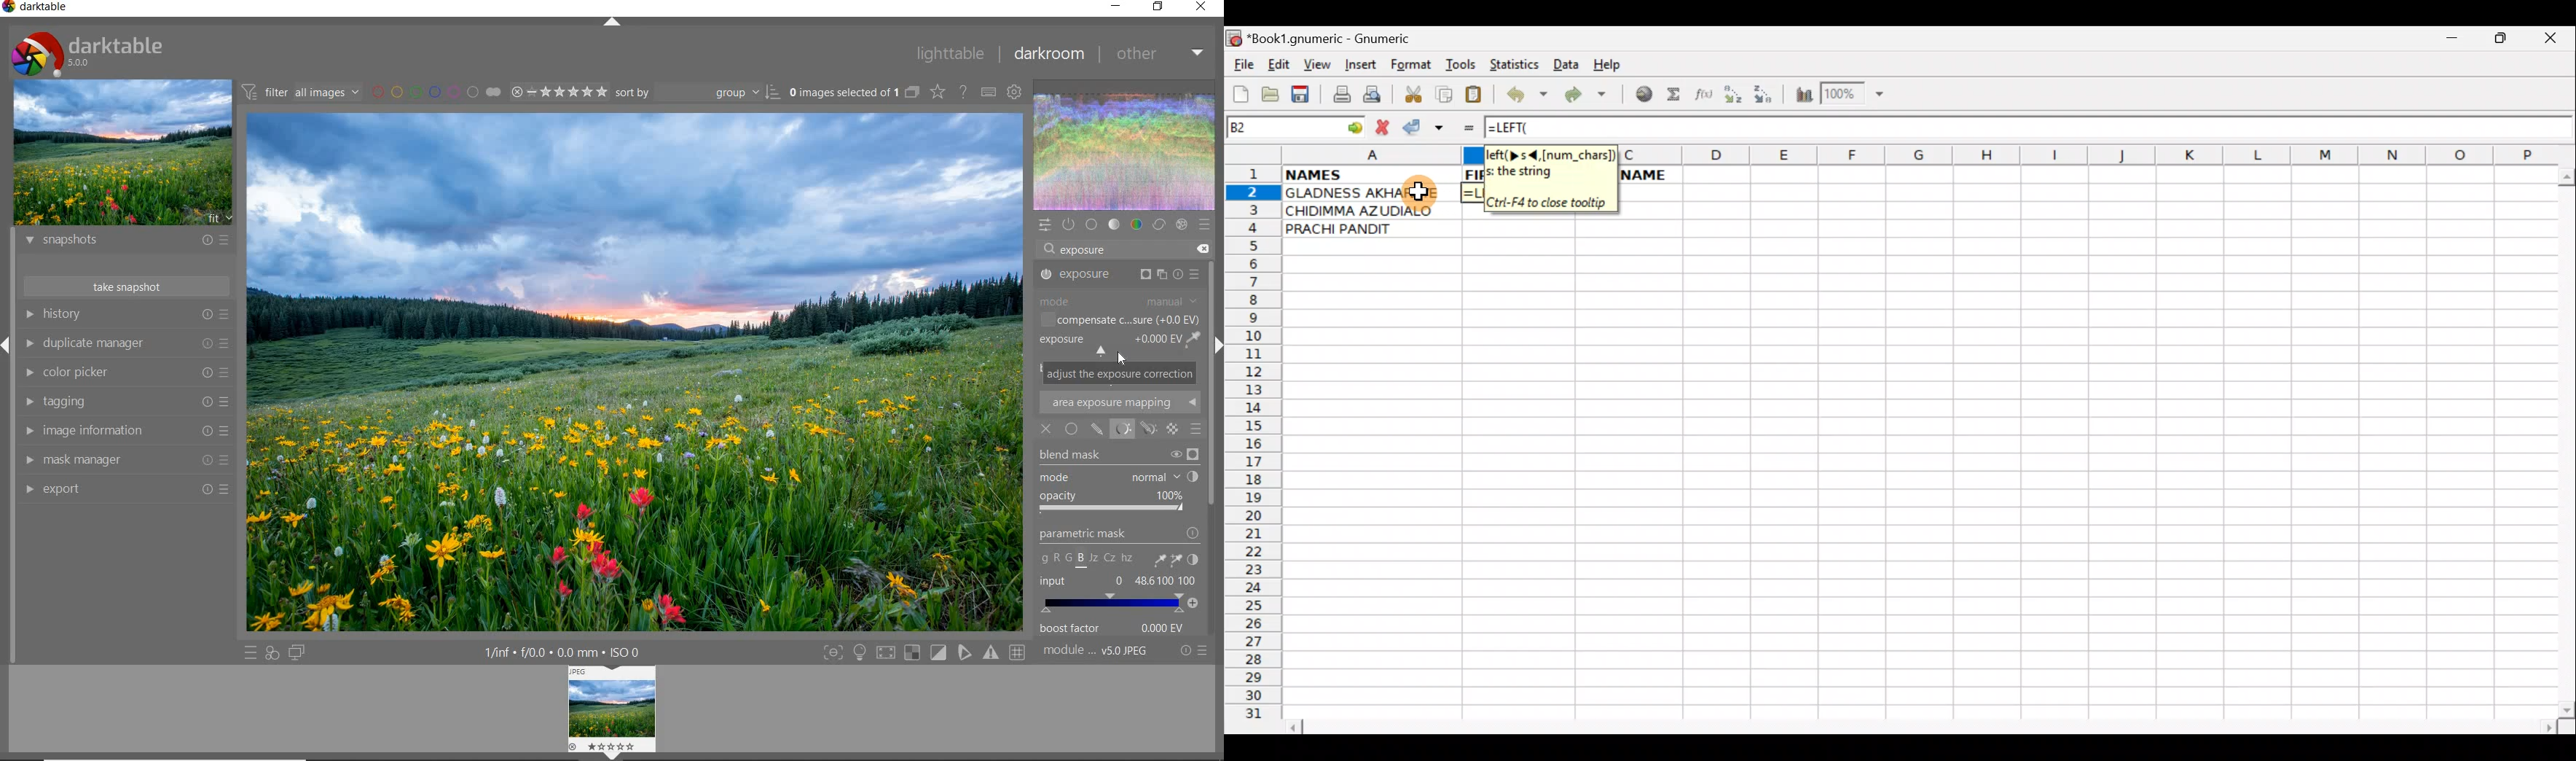  I want to click on tone, so click(1115, 225).